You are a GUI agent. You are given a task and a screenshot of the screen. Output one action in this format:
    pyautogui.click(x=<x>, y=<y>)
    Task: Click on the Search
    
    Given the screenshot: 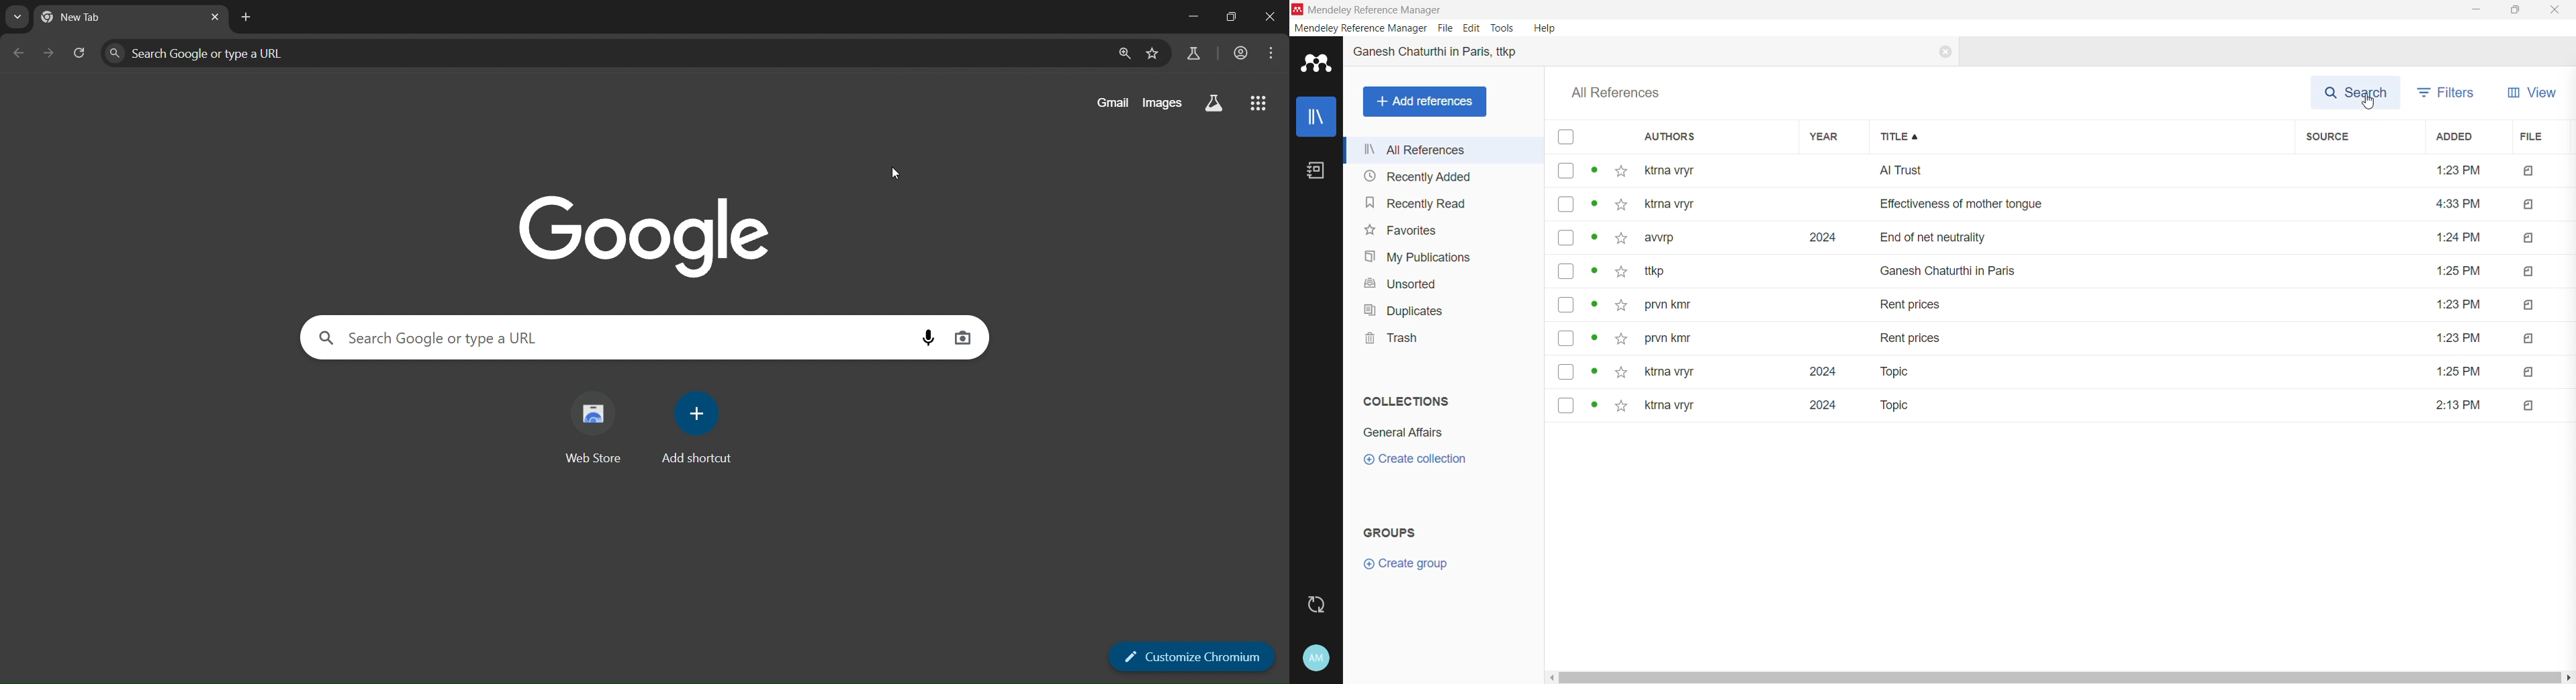 What is the action you would take?
    pyautogui.click(x=2359, y=93)
    